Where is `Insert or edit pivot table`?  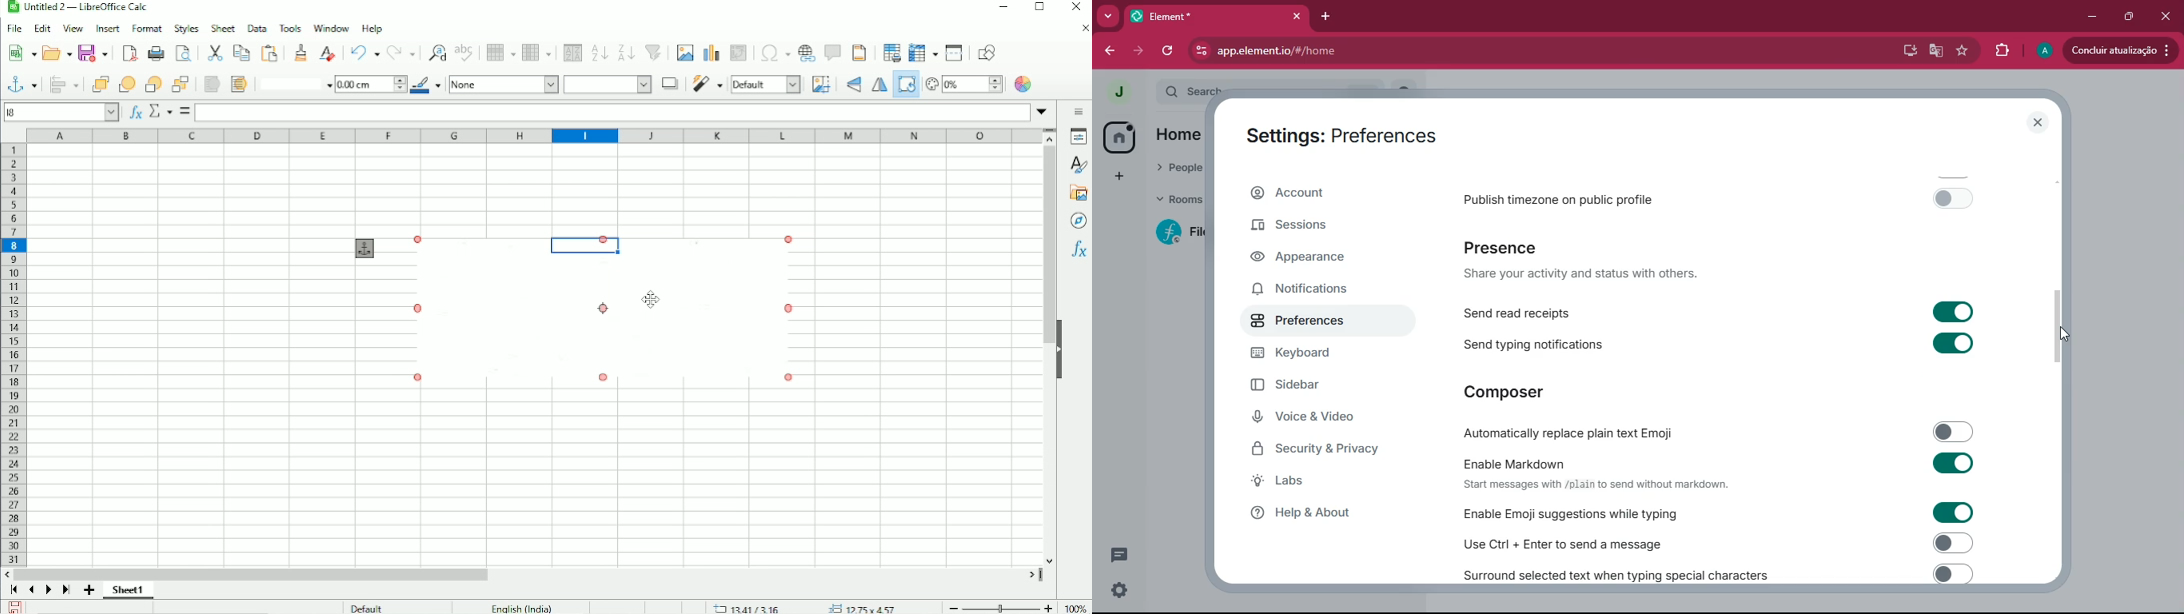
Insert or edit pivot table is located at coordinates (739, 53).